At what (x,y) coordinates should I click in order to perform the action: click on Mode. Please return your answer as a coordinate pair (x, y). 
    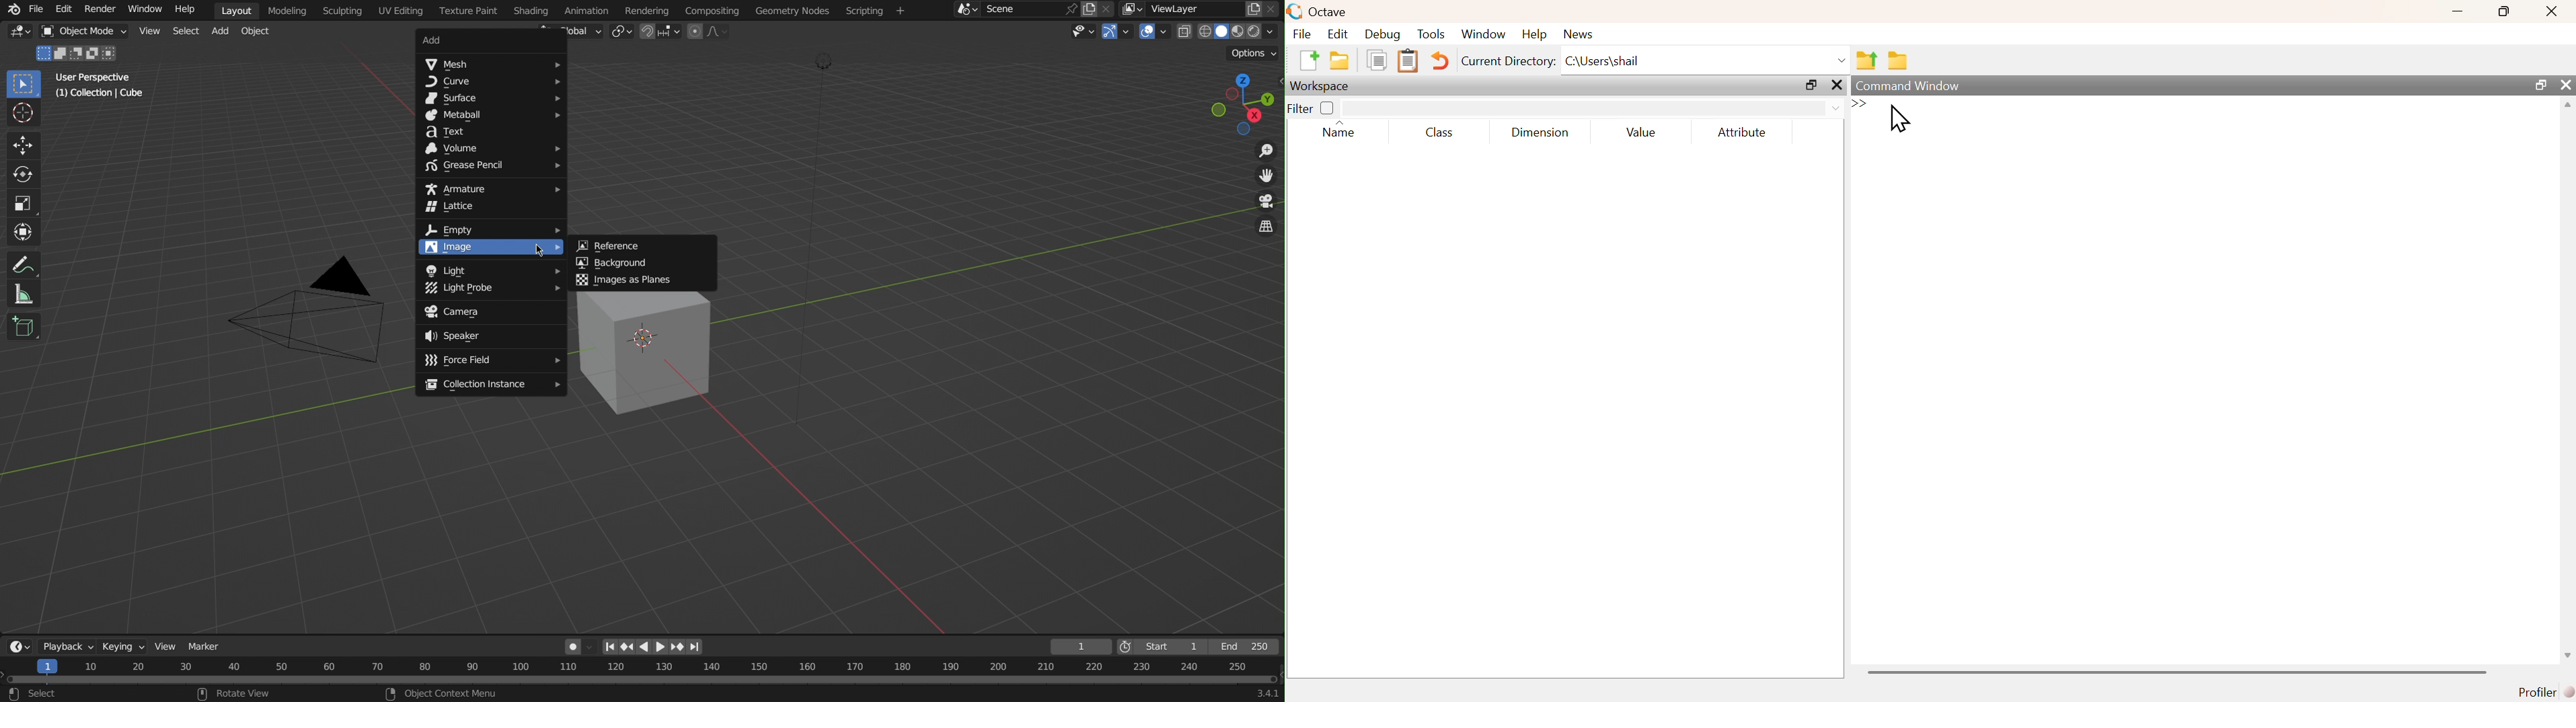
    Looking at the image, I should click on (78, 54).